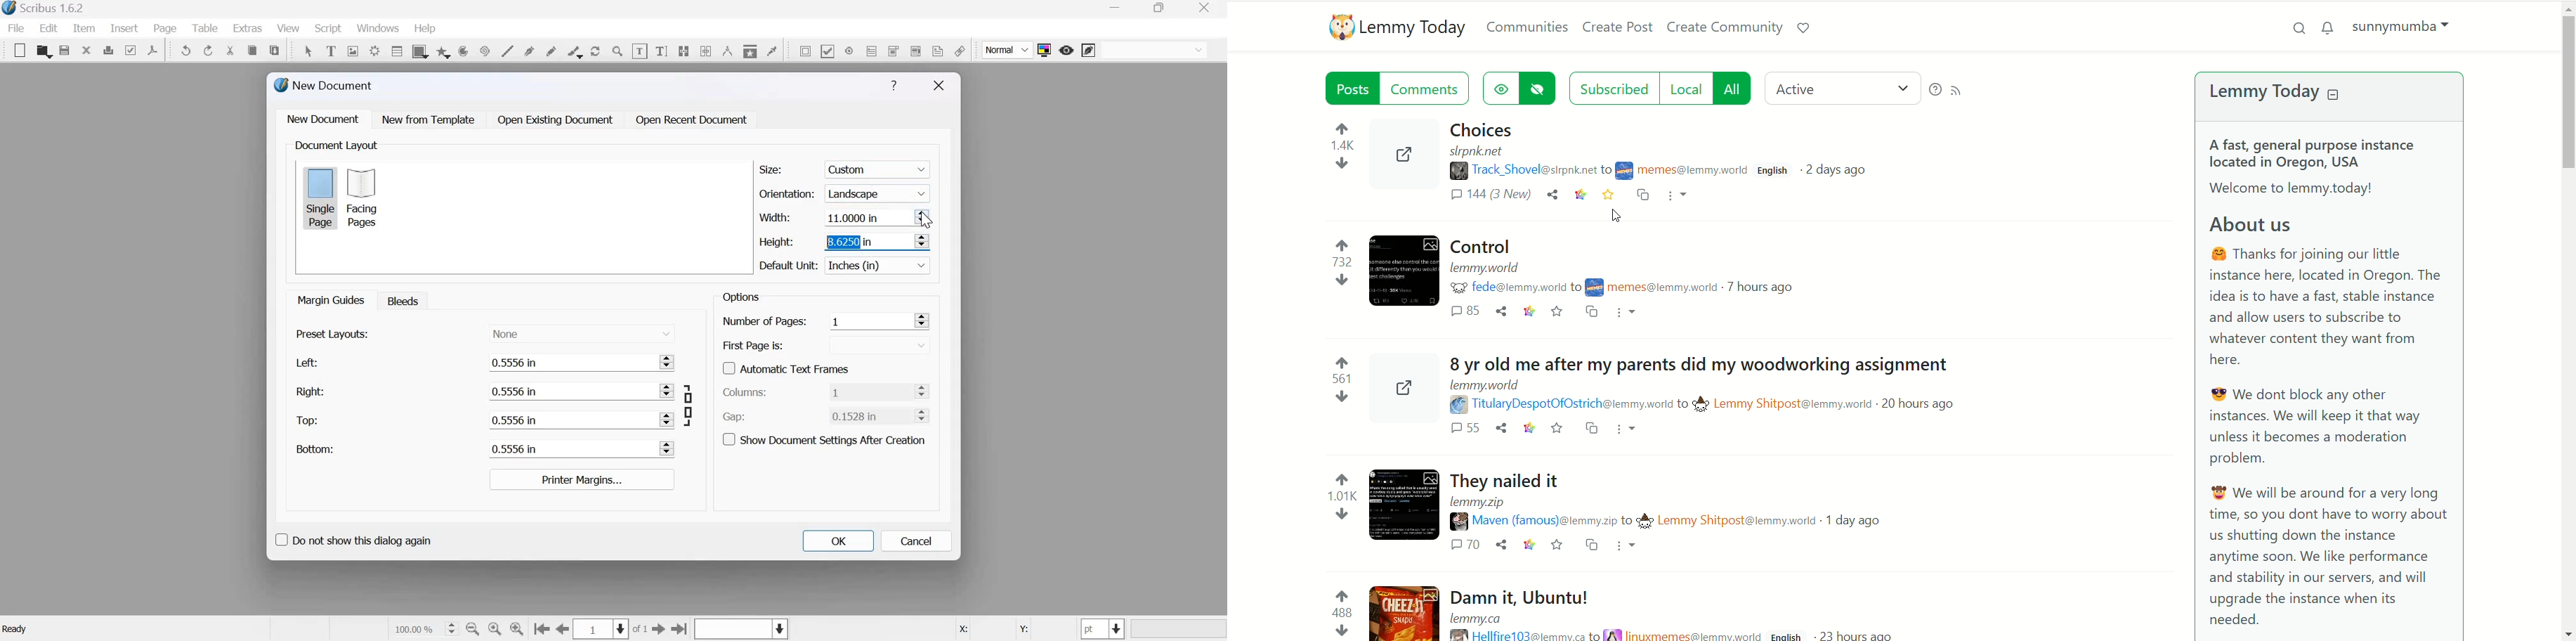 This screenshot has width=2576, height=644. I want to click on Show document settings after creation, so click(824, 438).